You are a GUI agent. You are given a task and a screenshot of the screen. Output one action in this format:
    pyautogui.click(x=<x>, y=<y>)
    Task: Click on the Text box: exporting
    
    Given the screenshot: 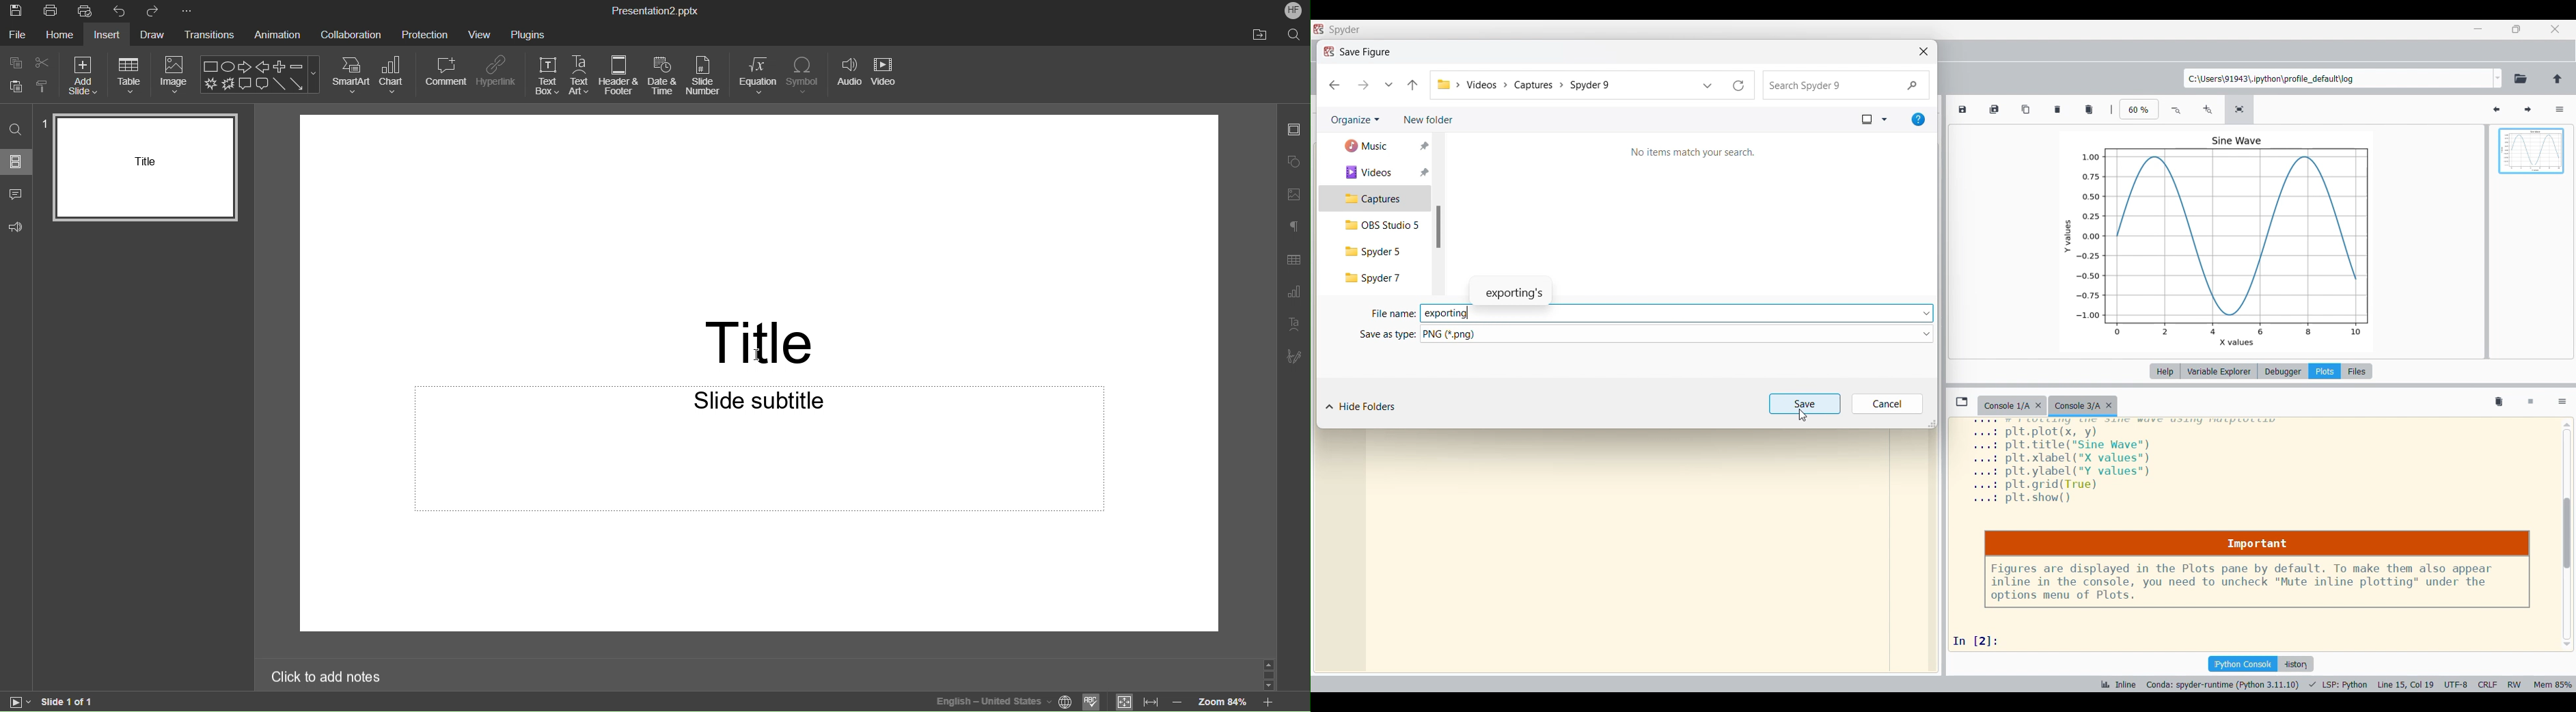 What is the action you would take?
    pyautogui.click(x=1669, y=314)
    